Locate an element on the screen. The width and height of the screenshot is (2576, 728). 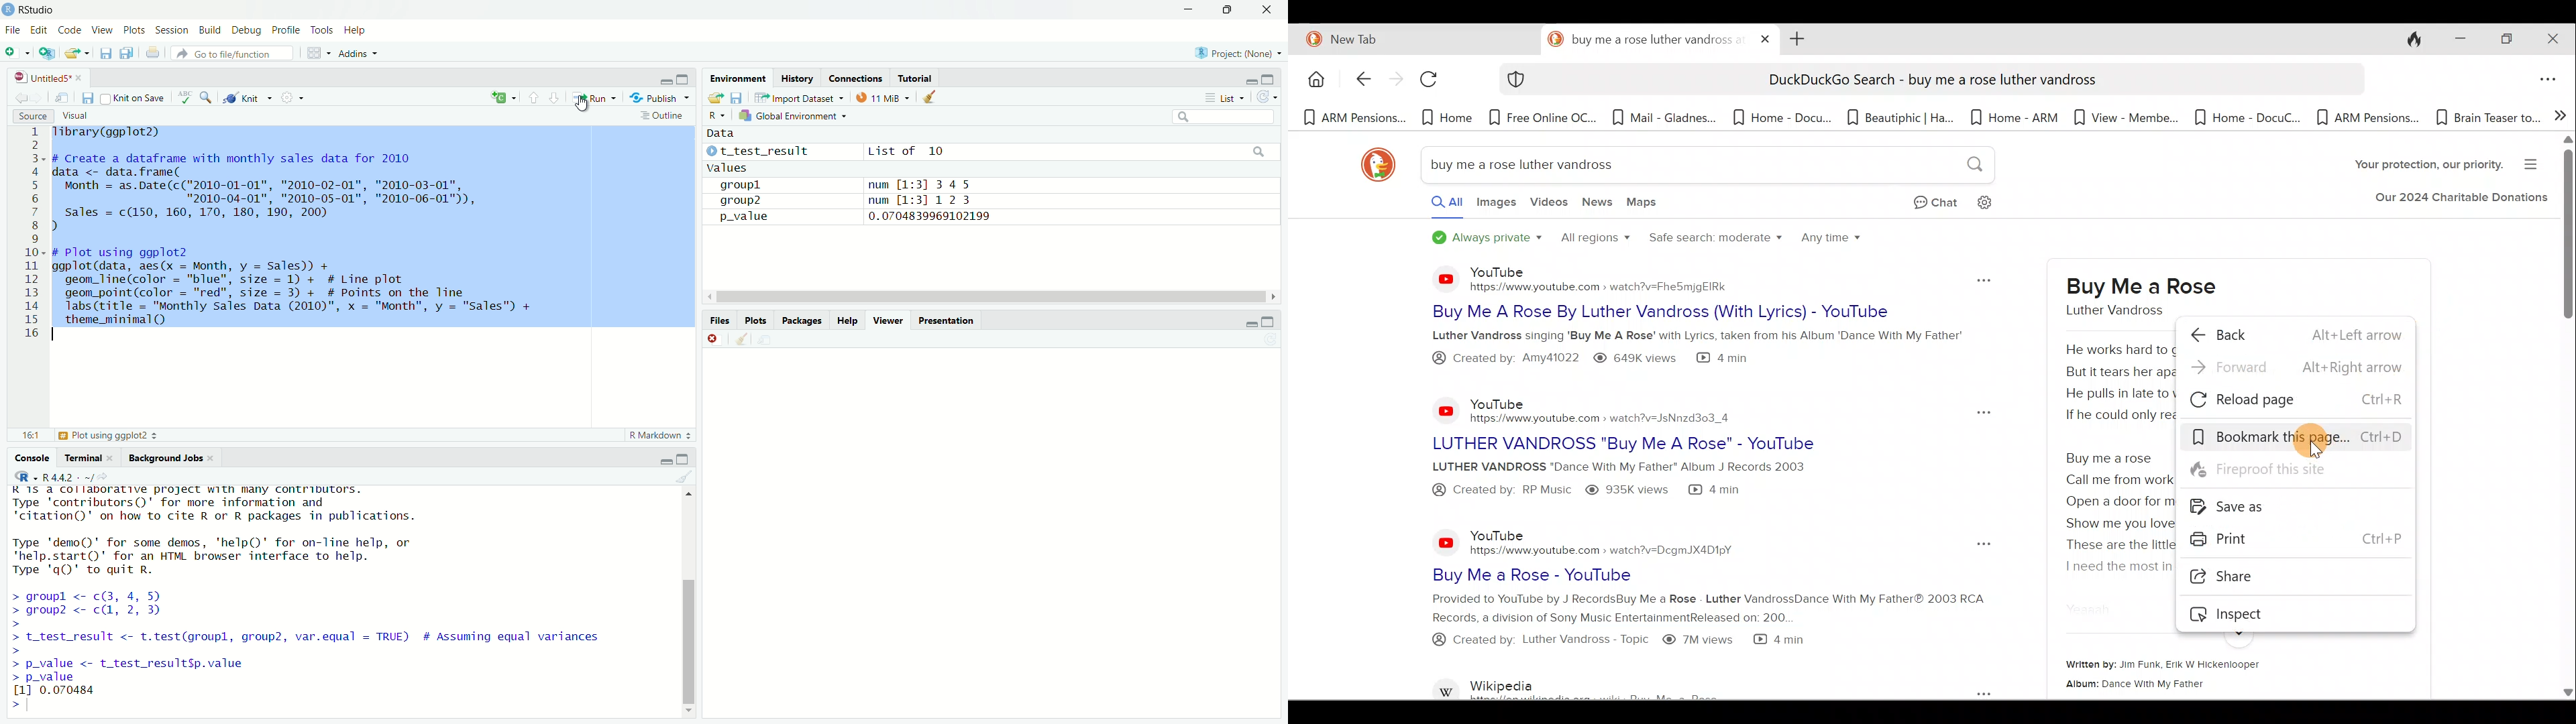
clear object from workspace is located at coordinates (932, 96).